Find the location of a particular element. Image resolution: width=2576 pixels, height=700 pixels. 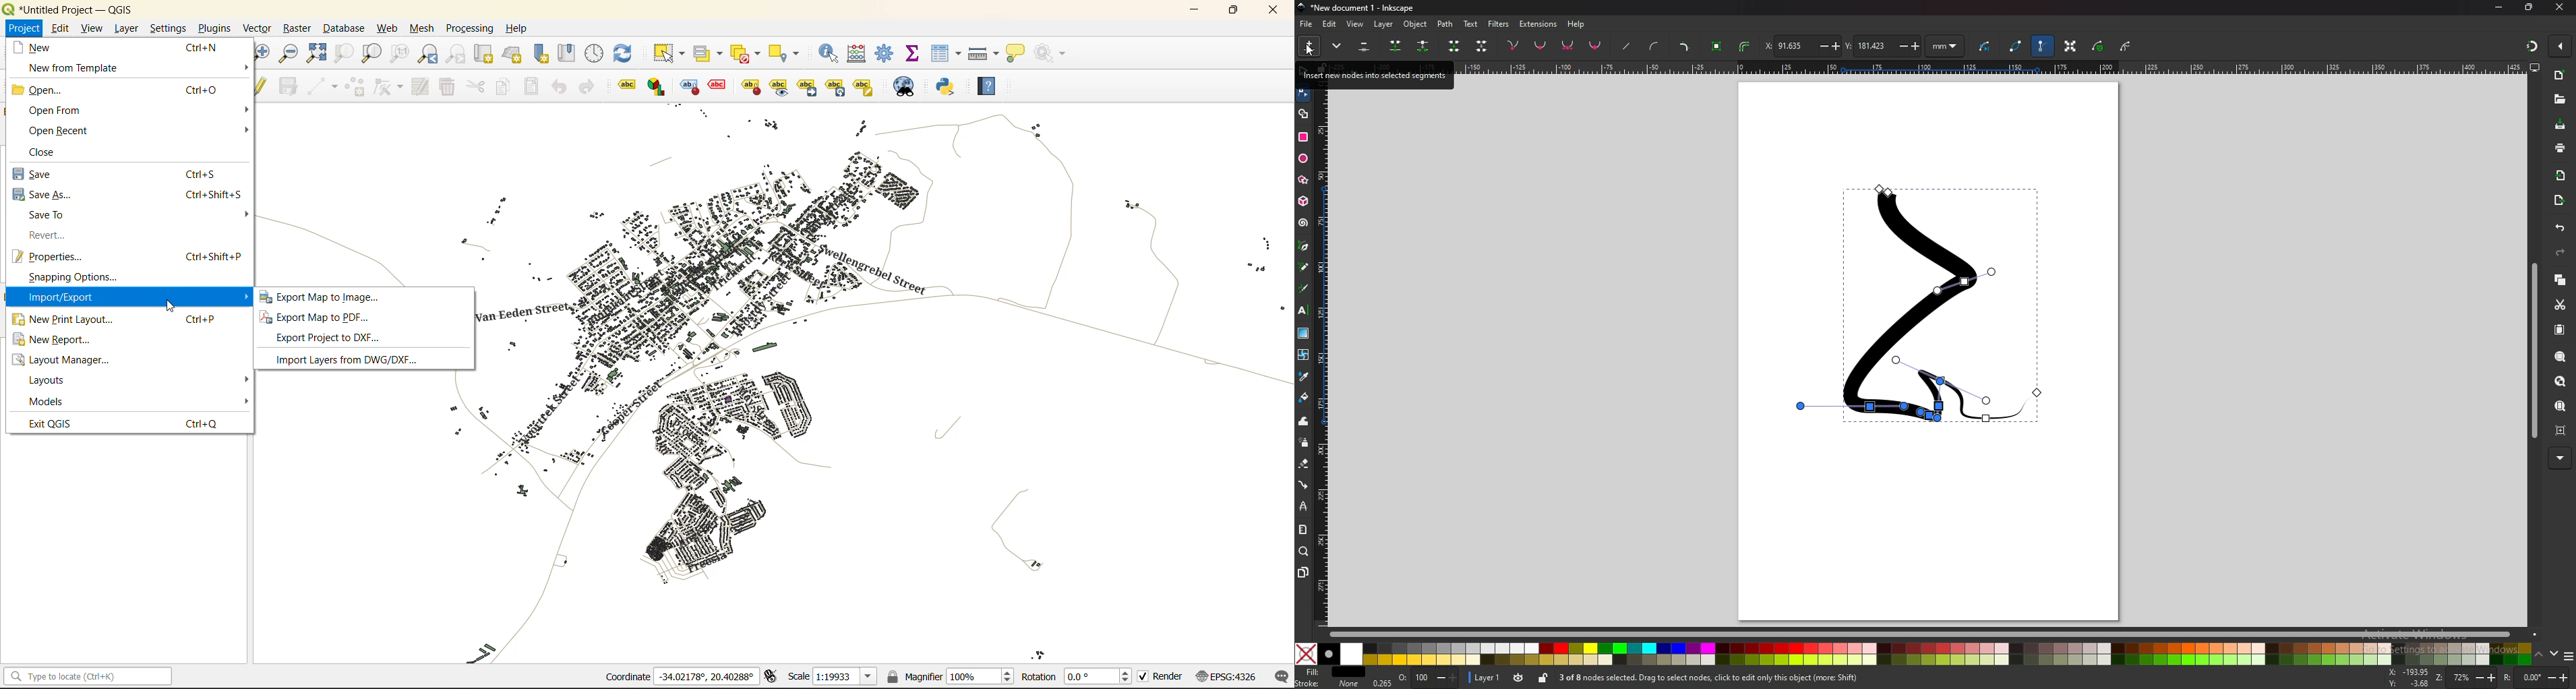

rotate is located at coordinates (2535, 676).